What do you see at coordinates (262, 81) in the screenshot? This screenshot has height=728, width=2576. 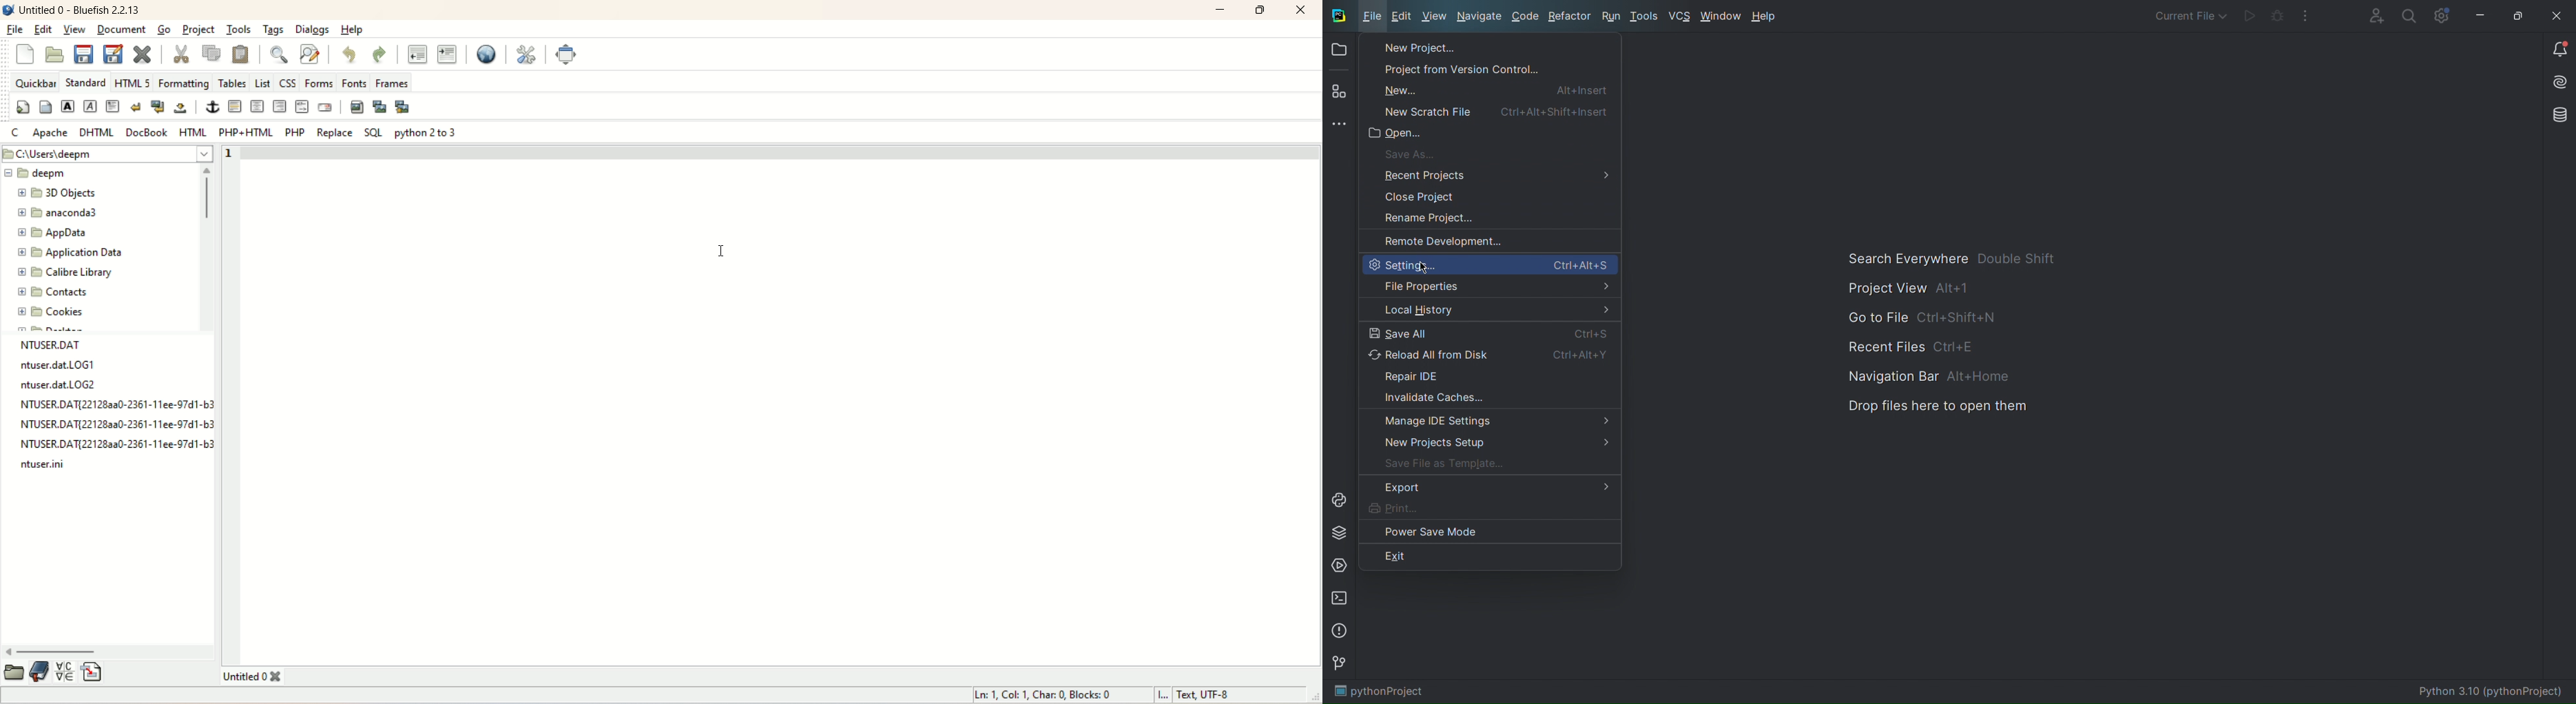 I see `LIST` at bounding box center [262, 81].